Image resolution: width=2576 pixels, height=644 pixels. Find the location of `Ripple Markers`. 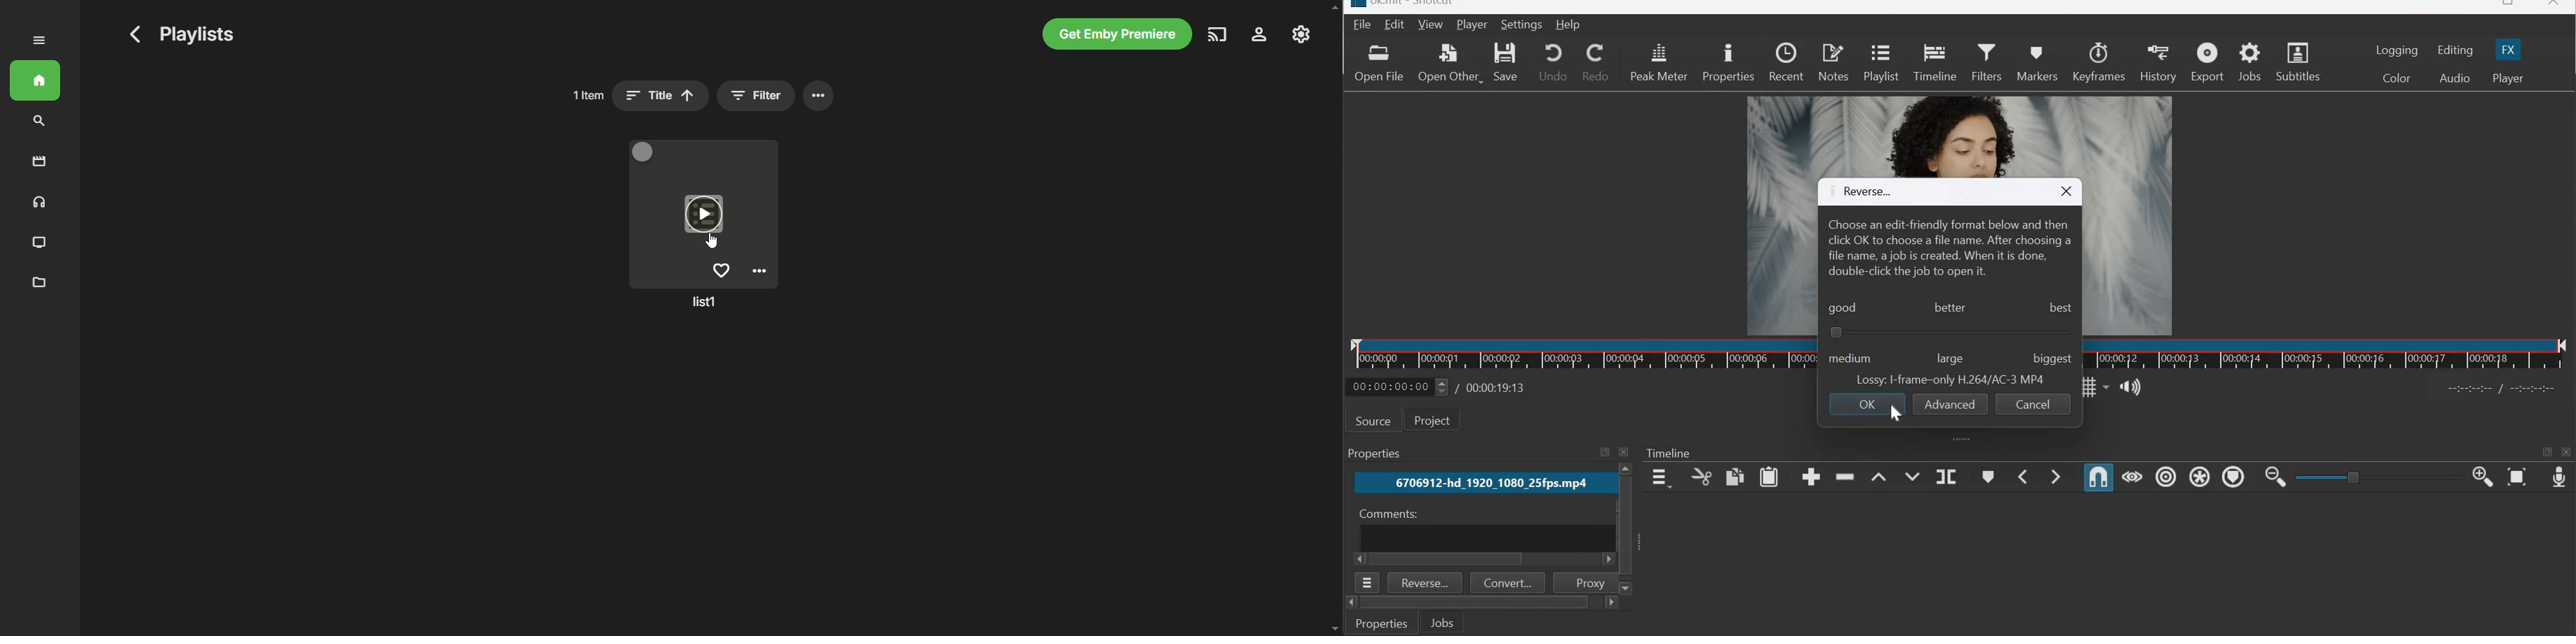

Ripple Markers is located at coordinates (2233, 476).